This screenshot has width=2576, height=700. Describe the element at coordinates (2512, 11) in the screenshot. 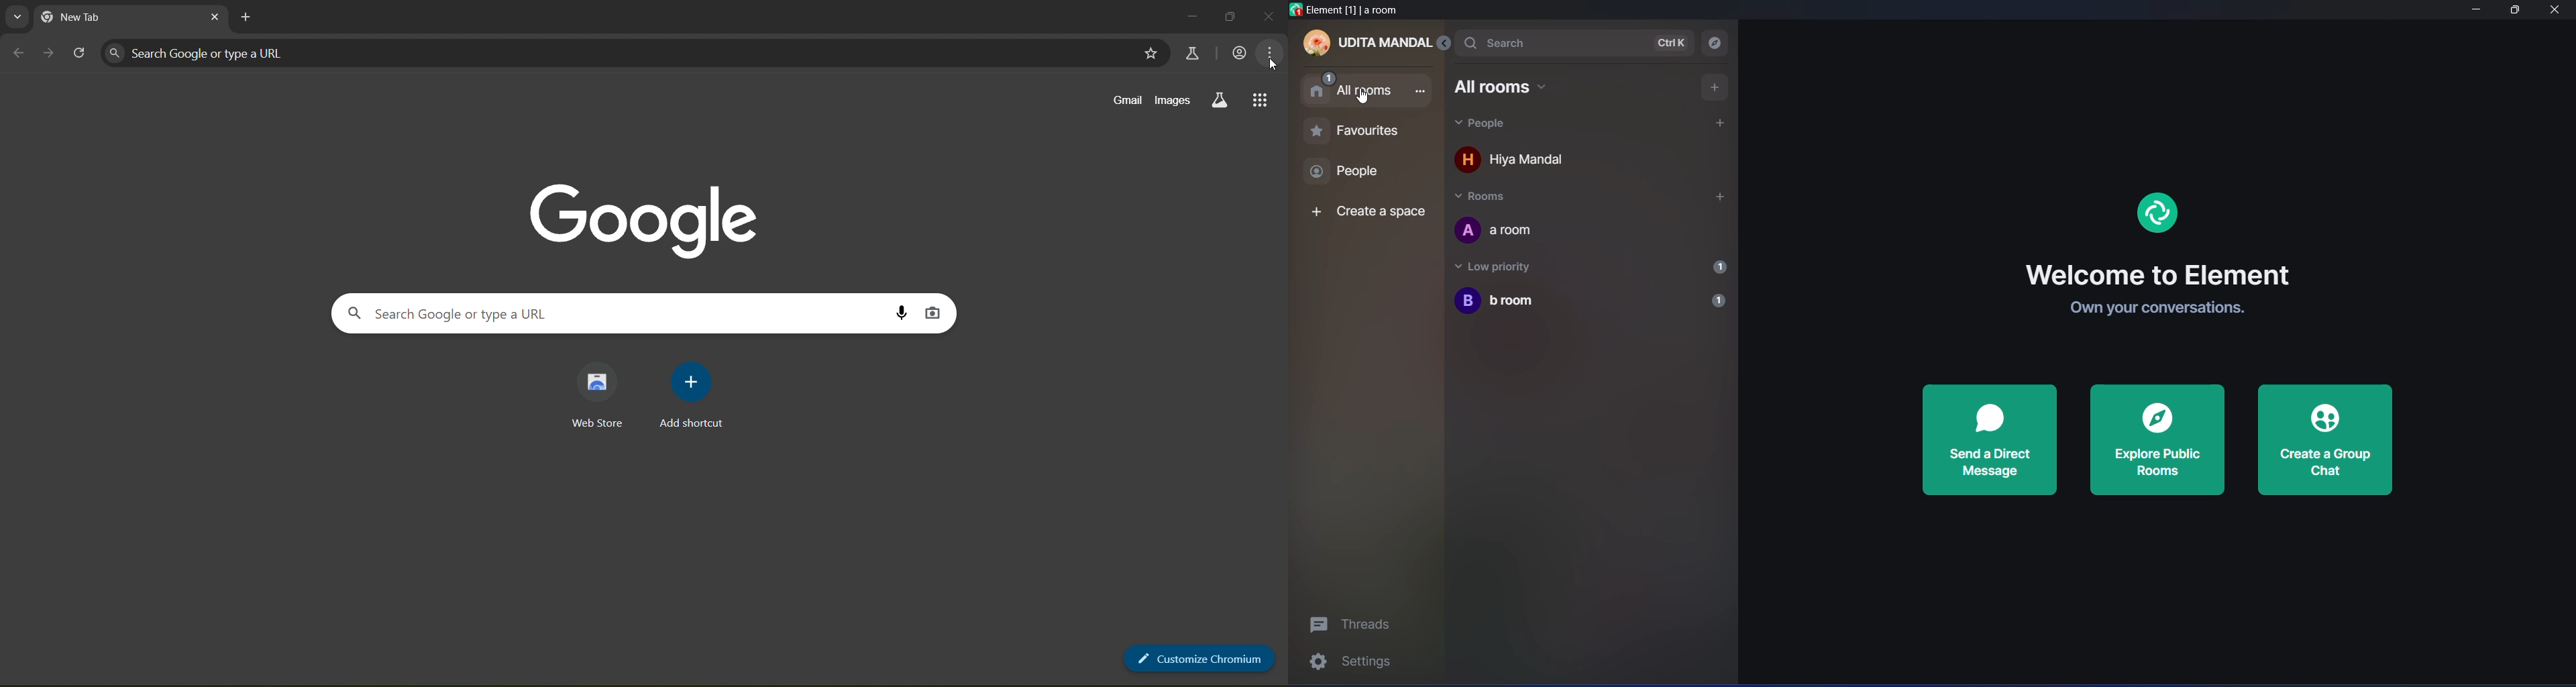

I see `Maximize ` at that location.